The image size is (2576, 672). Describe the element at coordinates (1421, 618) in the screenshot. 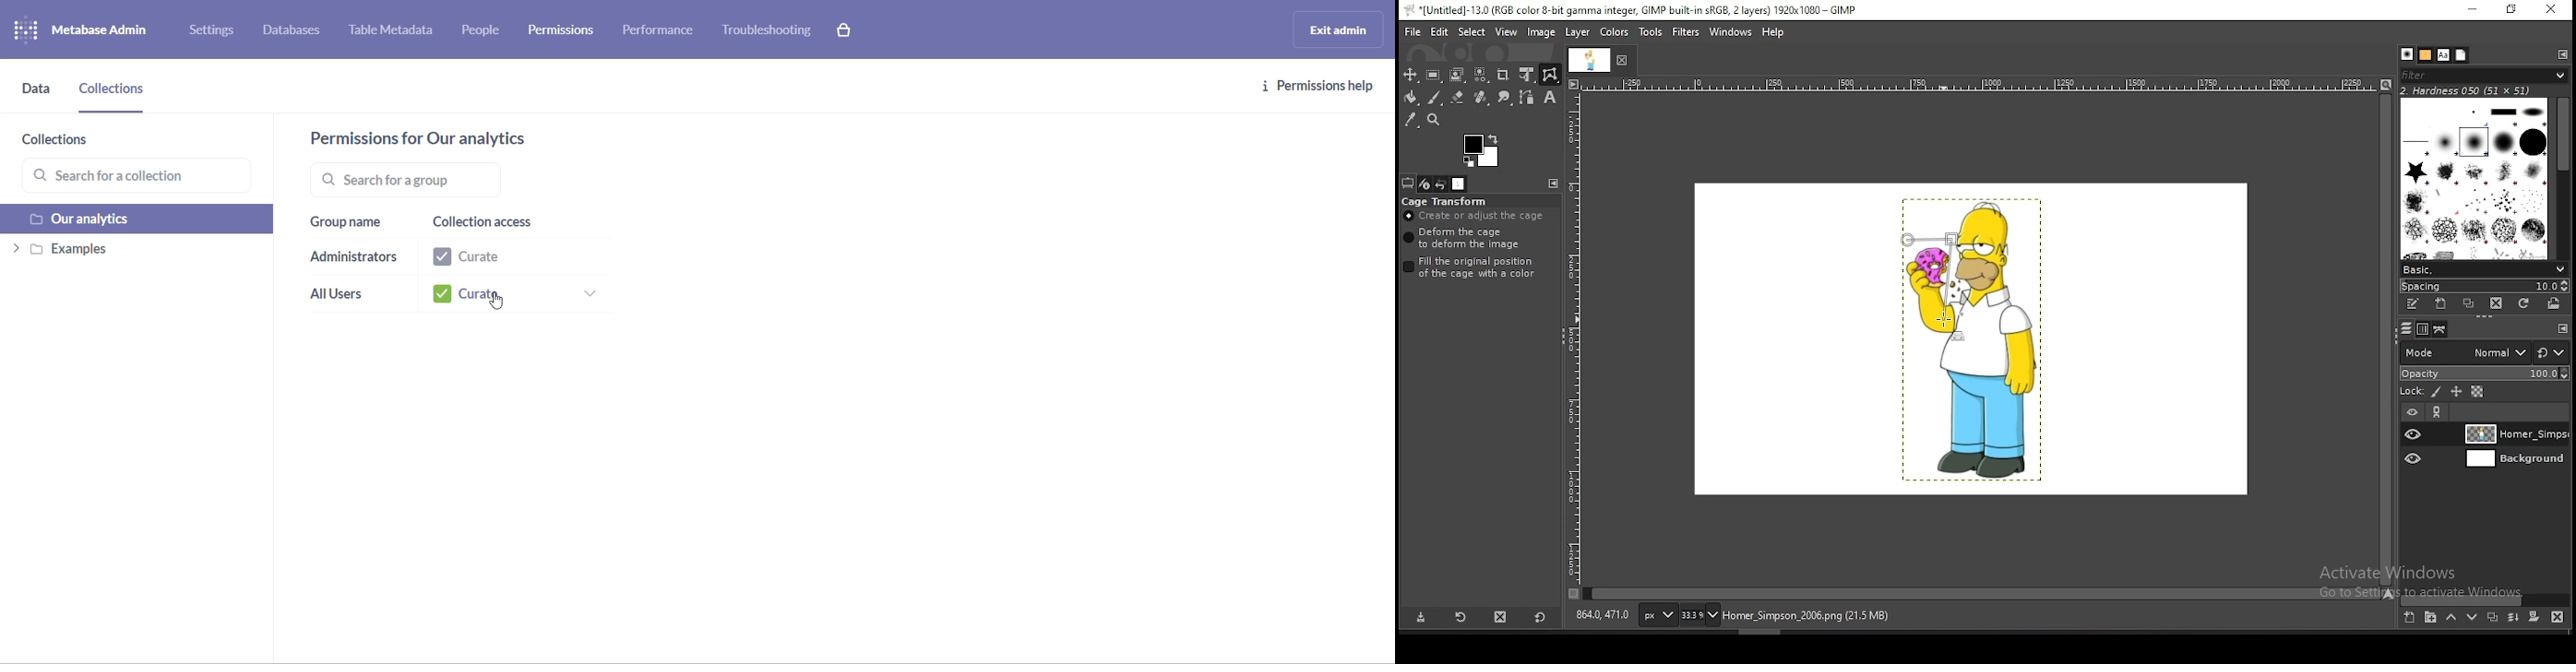

I see `save tool preset` at that location.